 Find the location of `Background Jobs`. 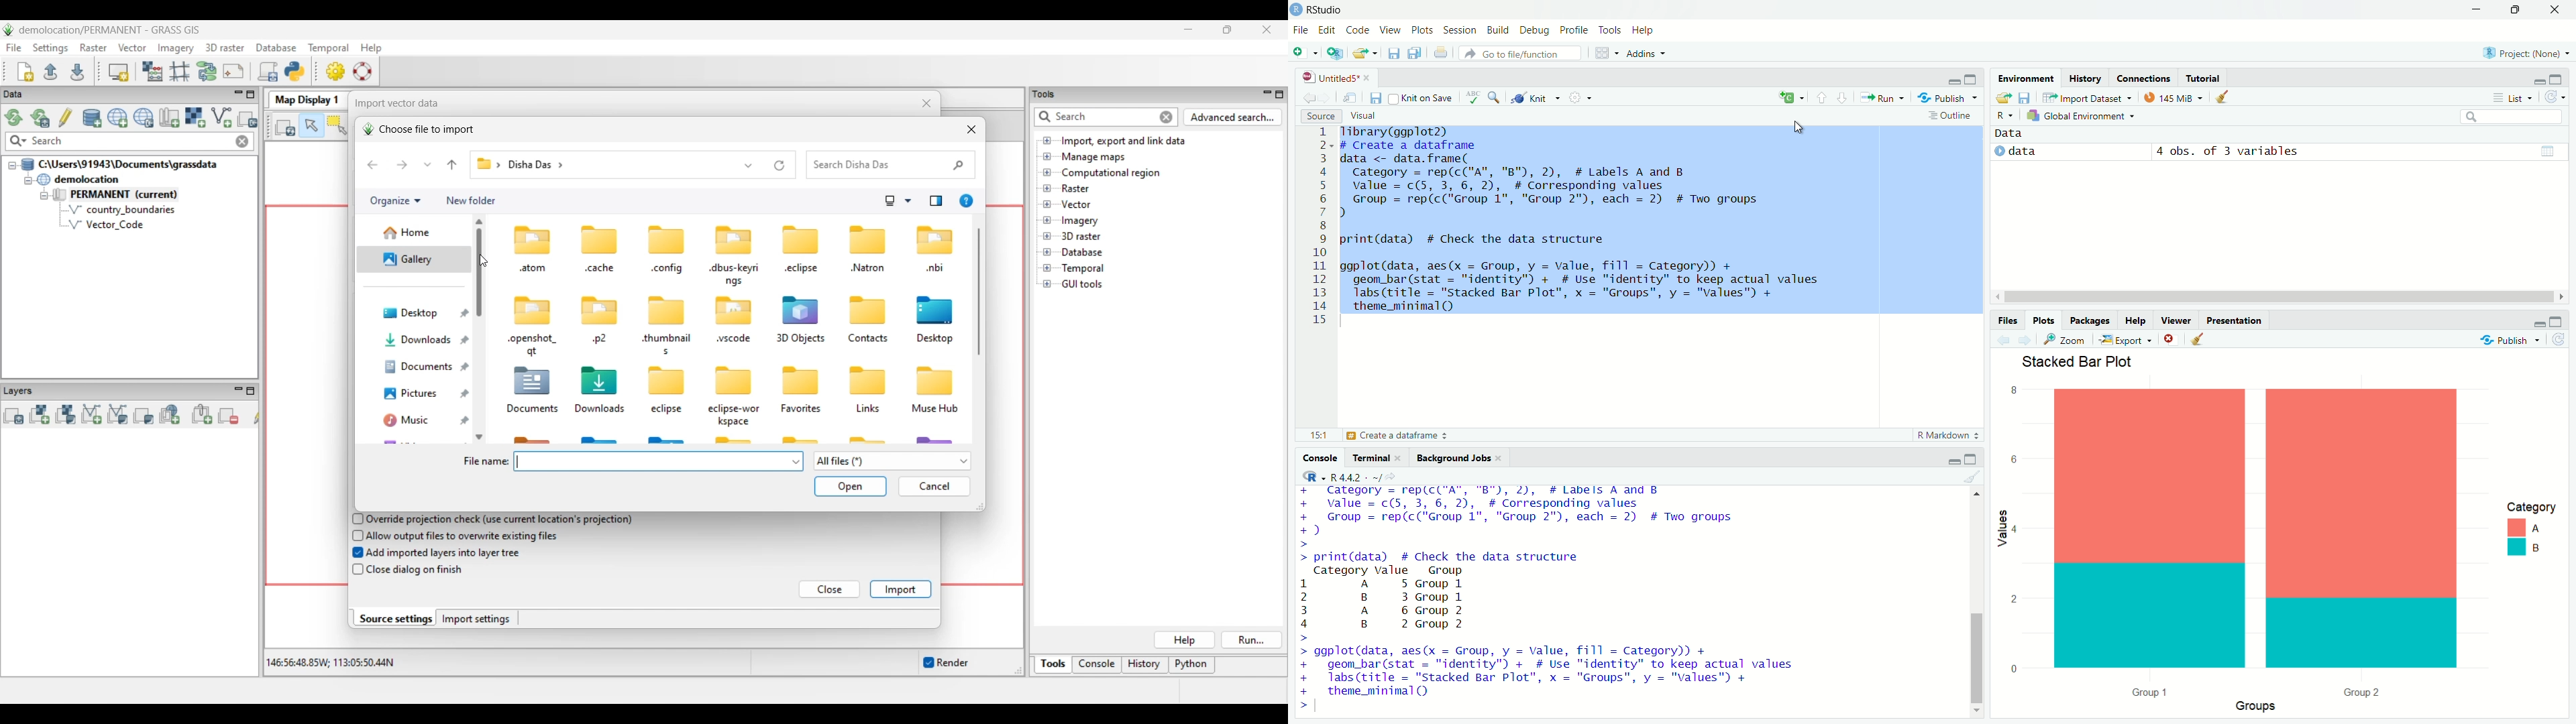

Background Jobs is located at coordinates (1456, 457).